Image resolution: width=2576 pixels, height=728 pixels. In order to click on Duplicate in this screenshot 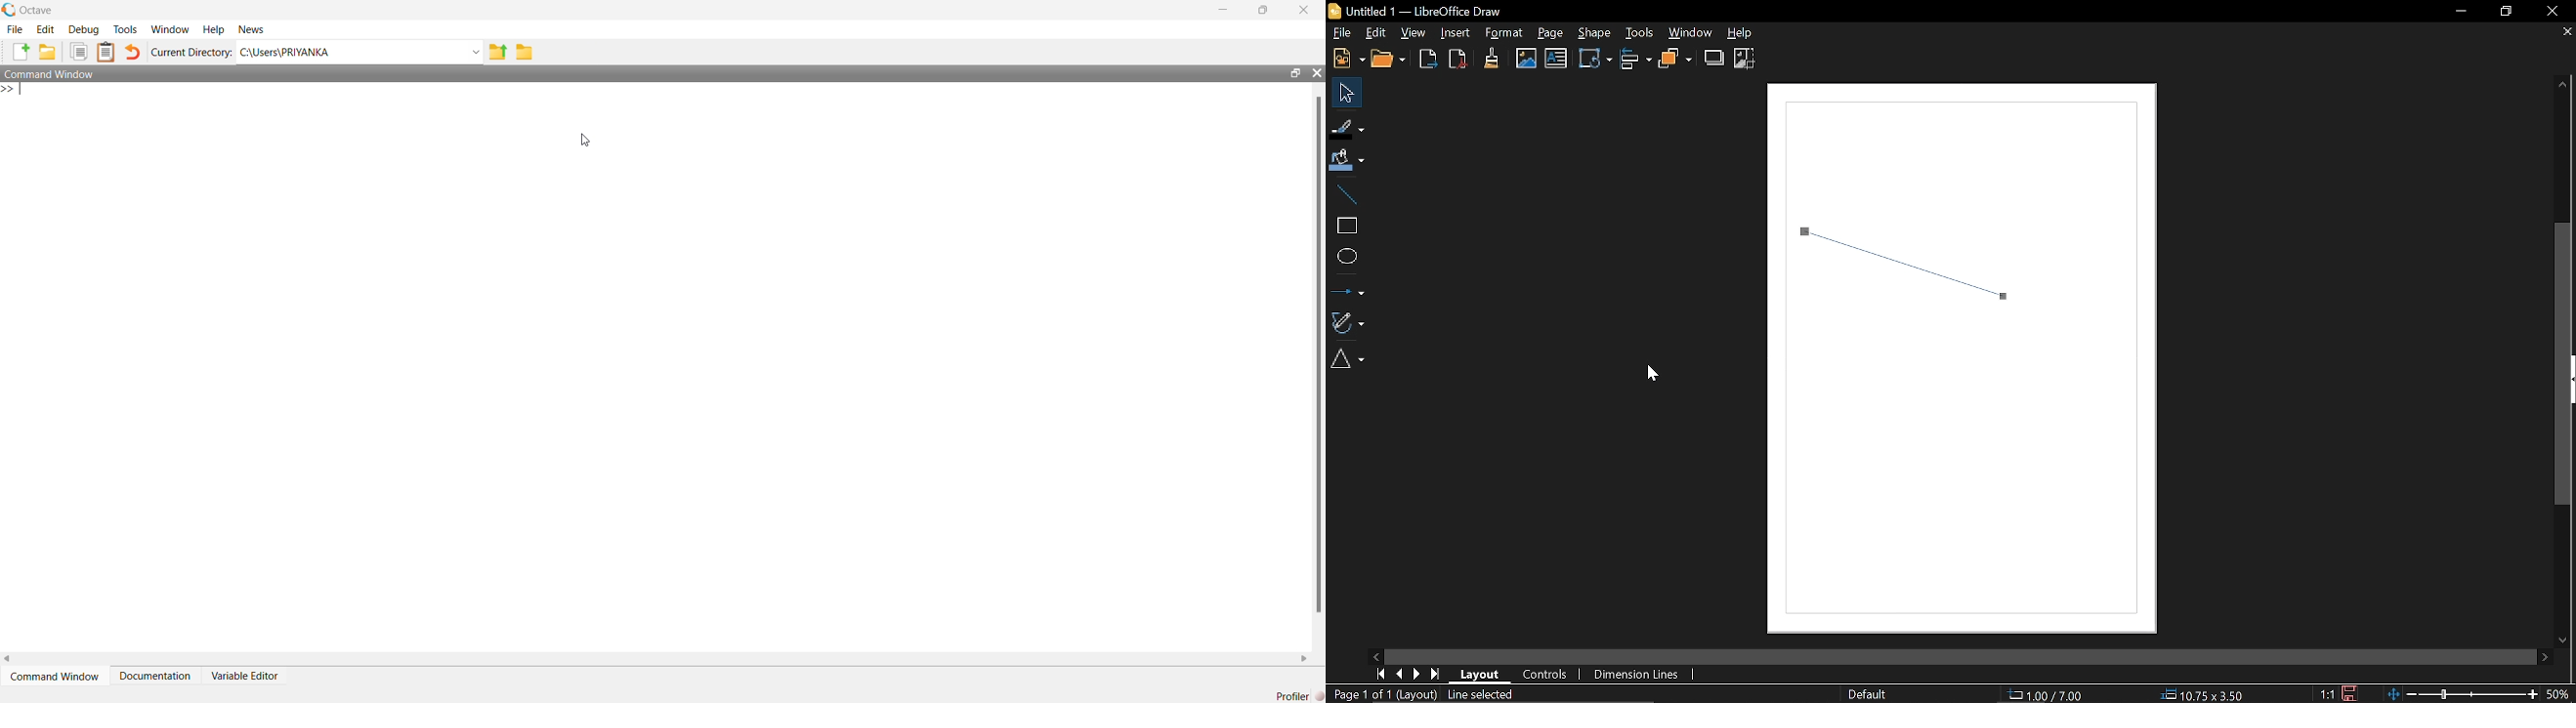, I will do `click(79, 52)`.